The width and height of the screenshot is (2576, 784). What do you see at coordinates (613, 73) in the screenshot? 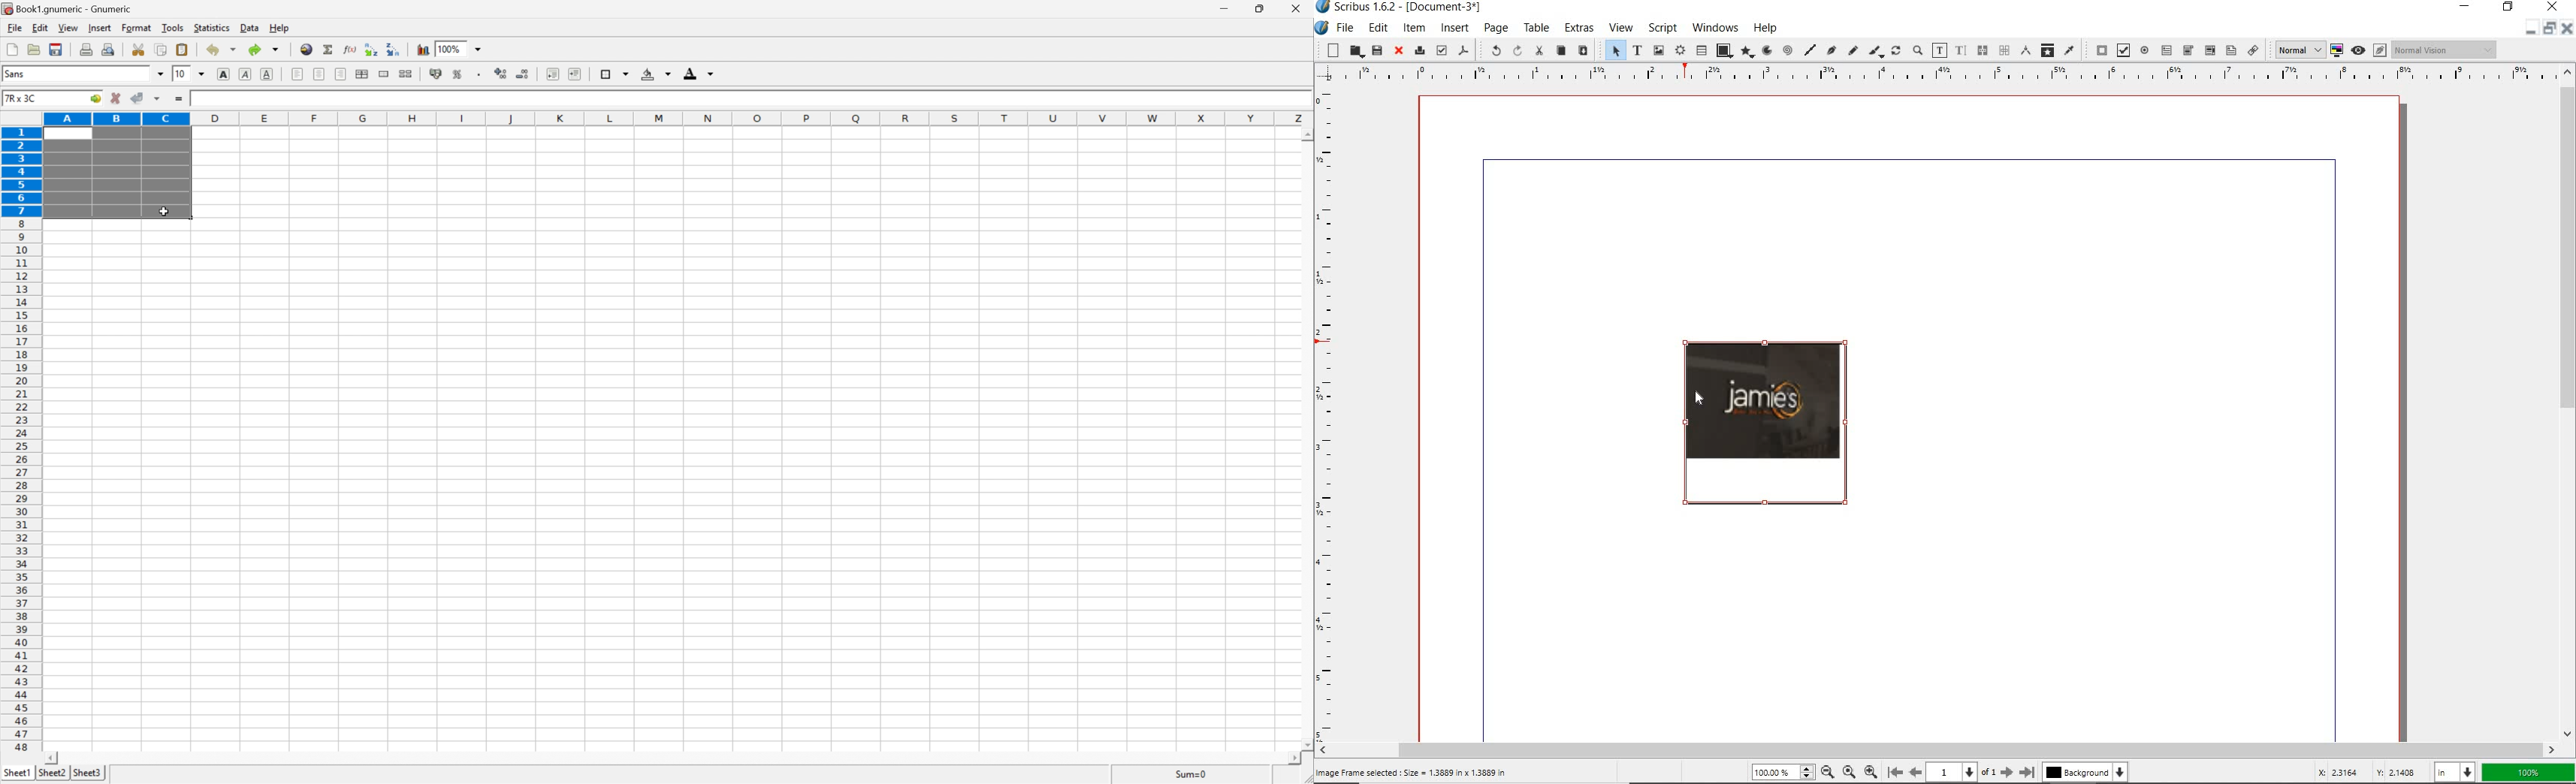
I see `borders` at bounding box center [613, 73].